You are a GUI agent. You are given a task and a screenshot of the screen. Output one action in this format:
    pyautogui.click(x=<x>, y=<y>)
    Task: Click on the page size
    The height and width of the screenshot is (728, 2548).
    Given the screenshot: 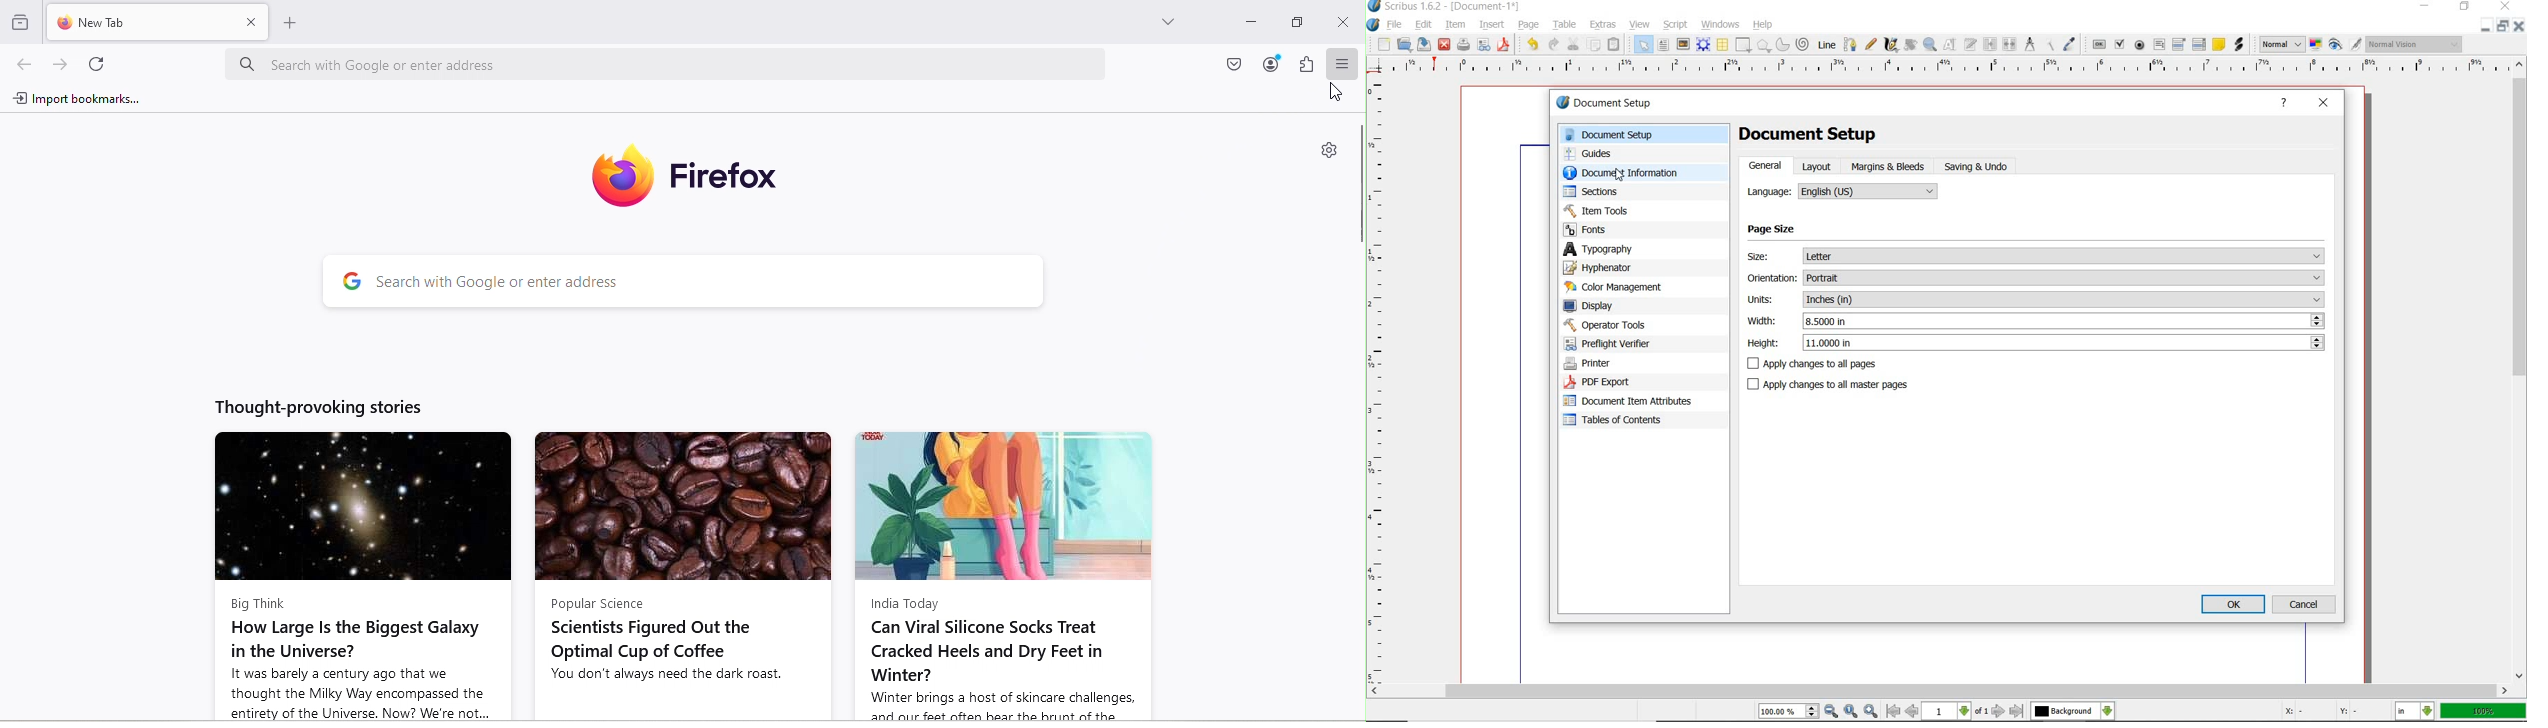 What is the action you would take?
    pyautogui.click(x=1794, y=230)
    